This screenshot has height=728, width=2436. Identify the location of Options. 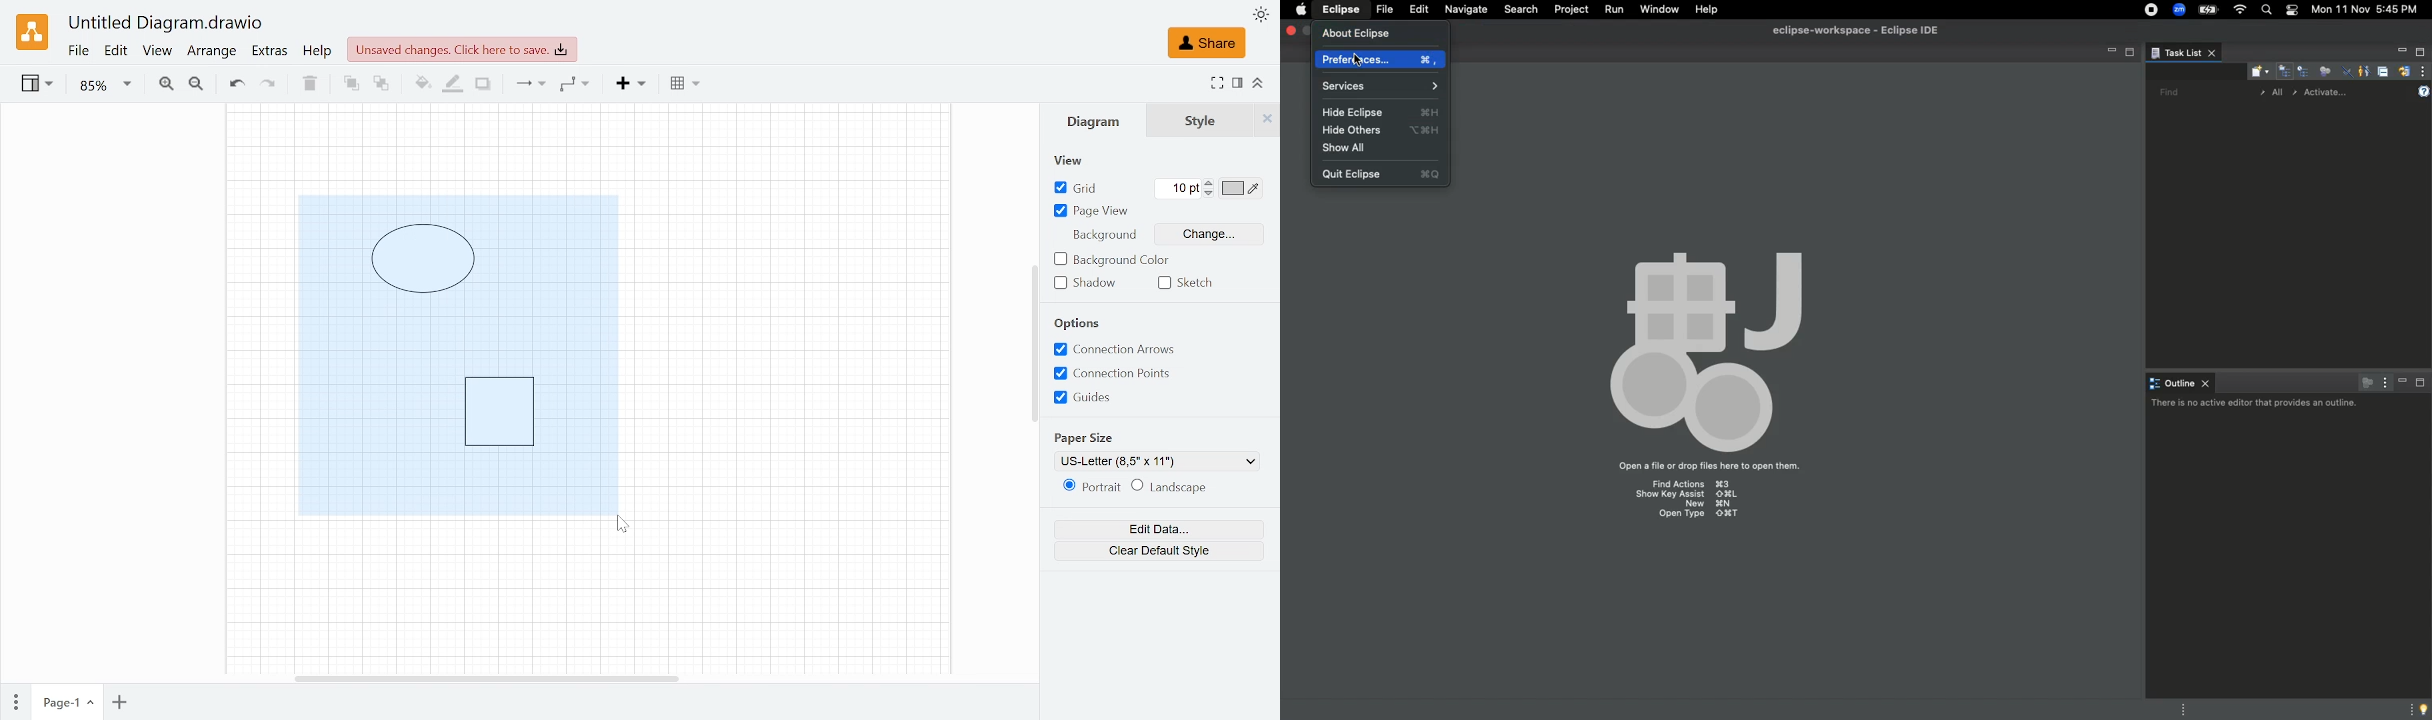
(1078, 323).